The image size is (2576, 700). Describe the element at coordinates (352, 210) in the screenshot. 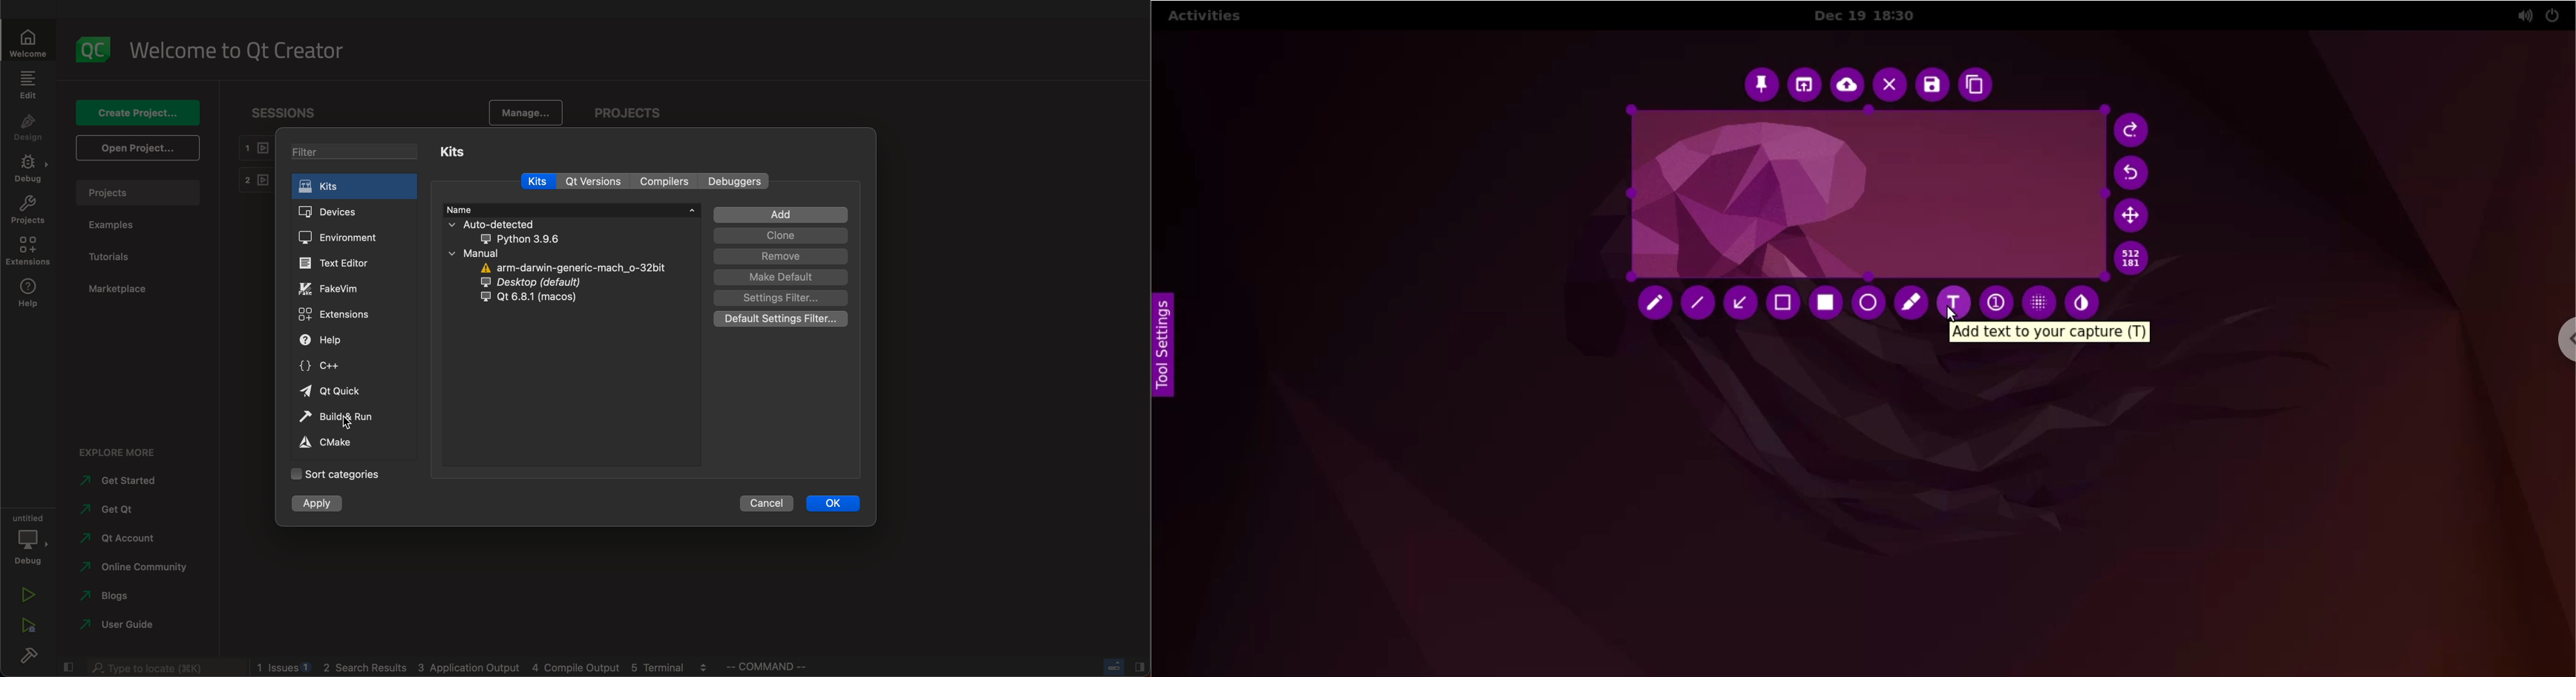

I see `devices` at that location.